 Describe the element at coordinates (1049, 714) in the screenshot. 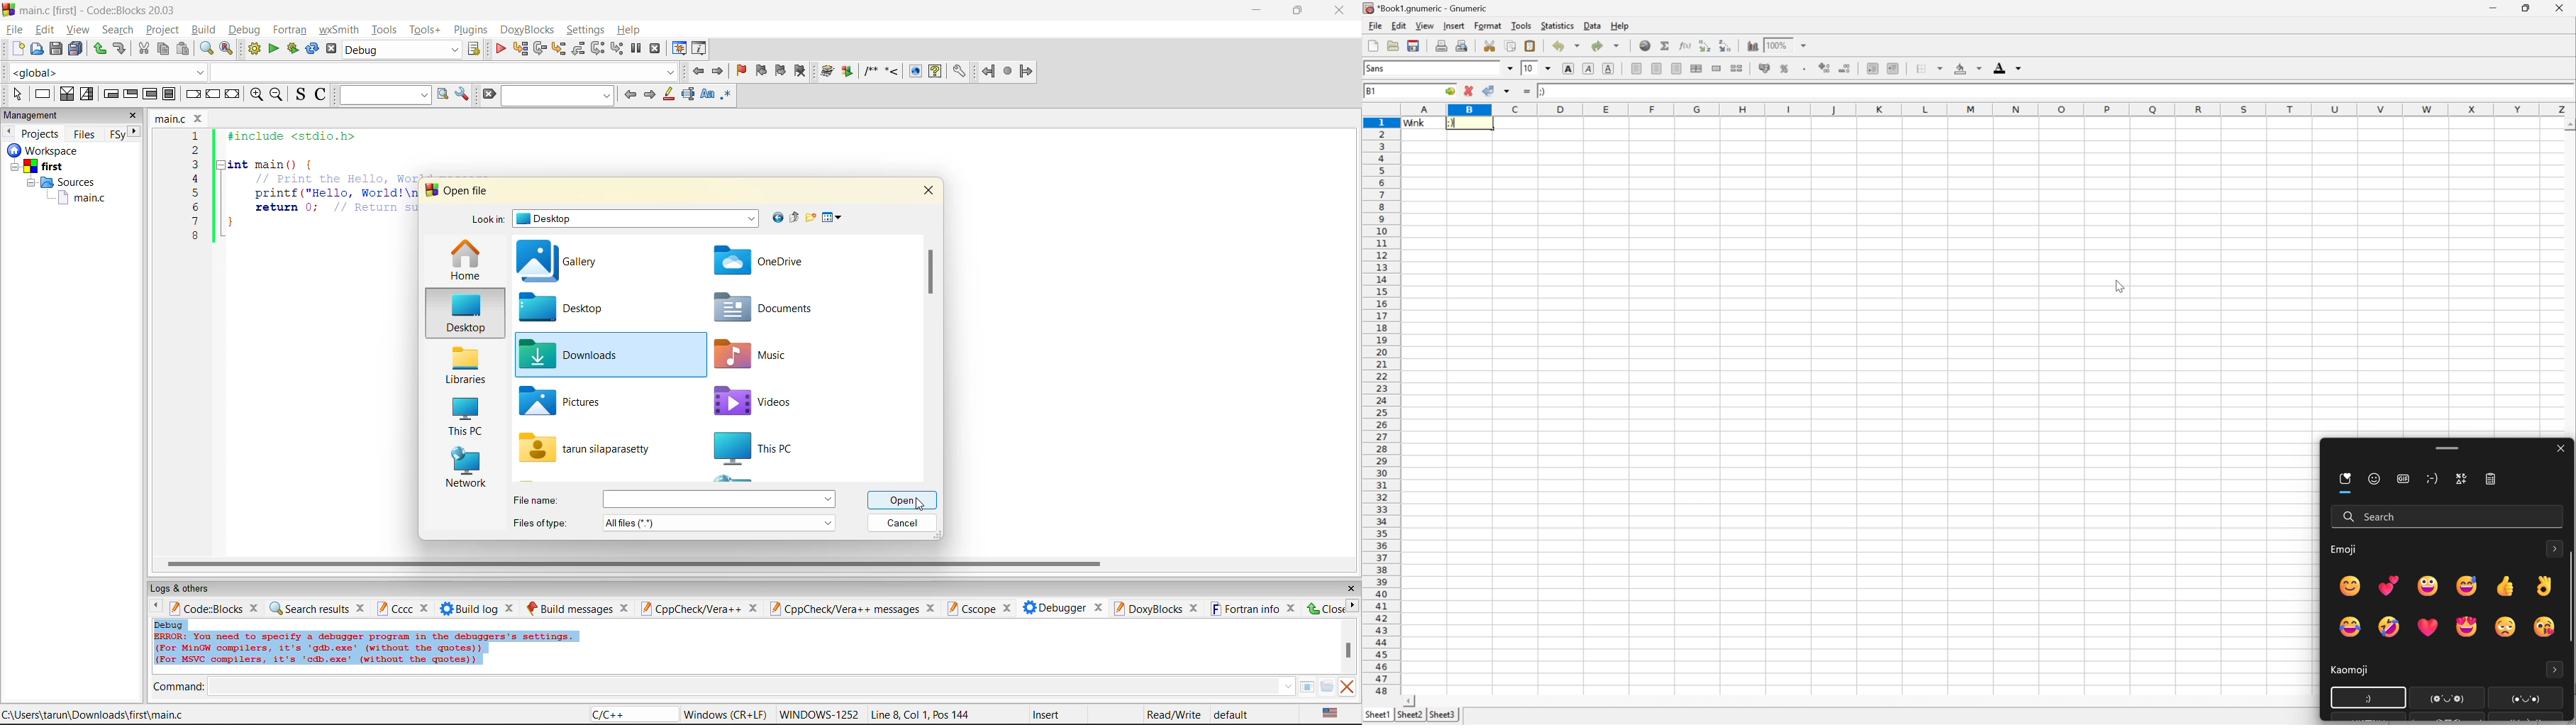

I see `insert` at that location.